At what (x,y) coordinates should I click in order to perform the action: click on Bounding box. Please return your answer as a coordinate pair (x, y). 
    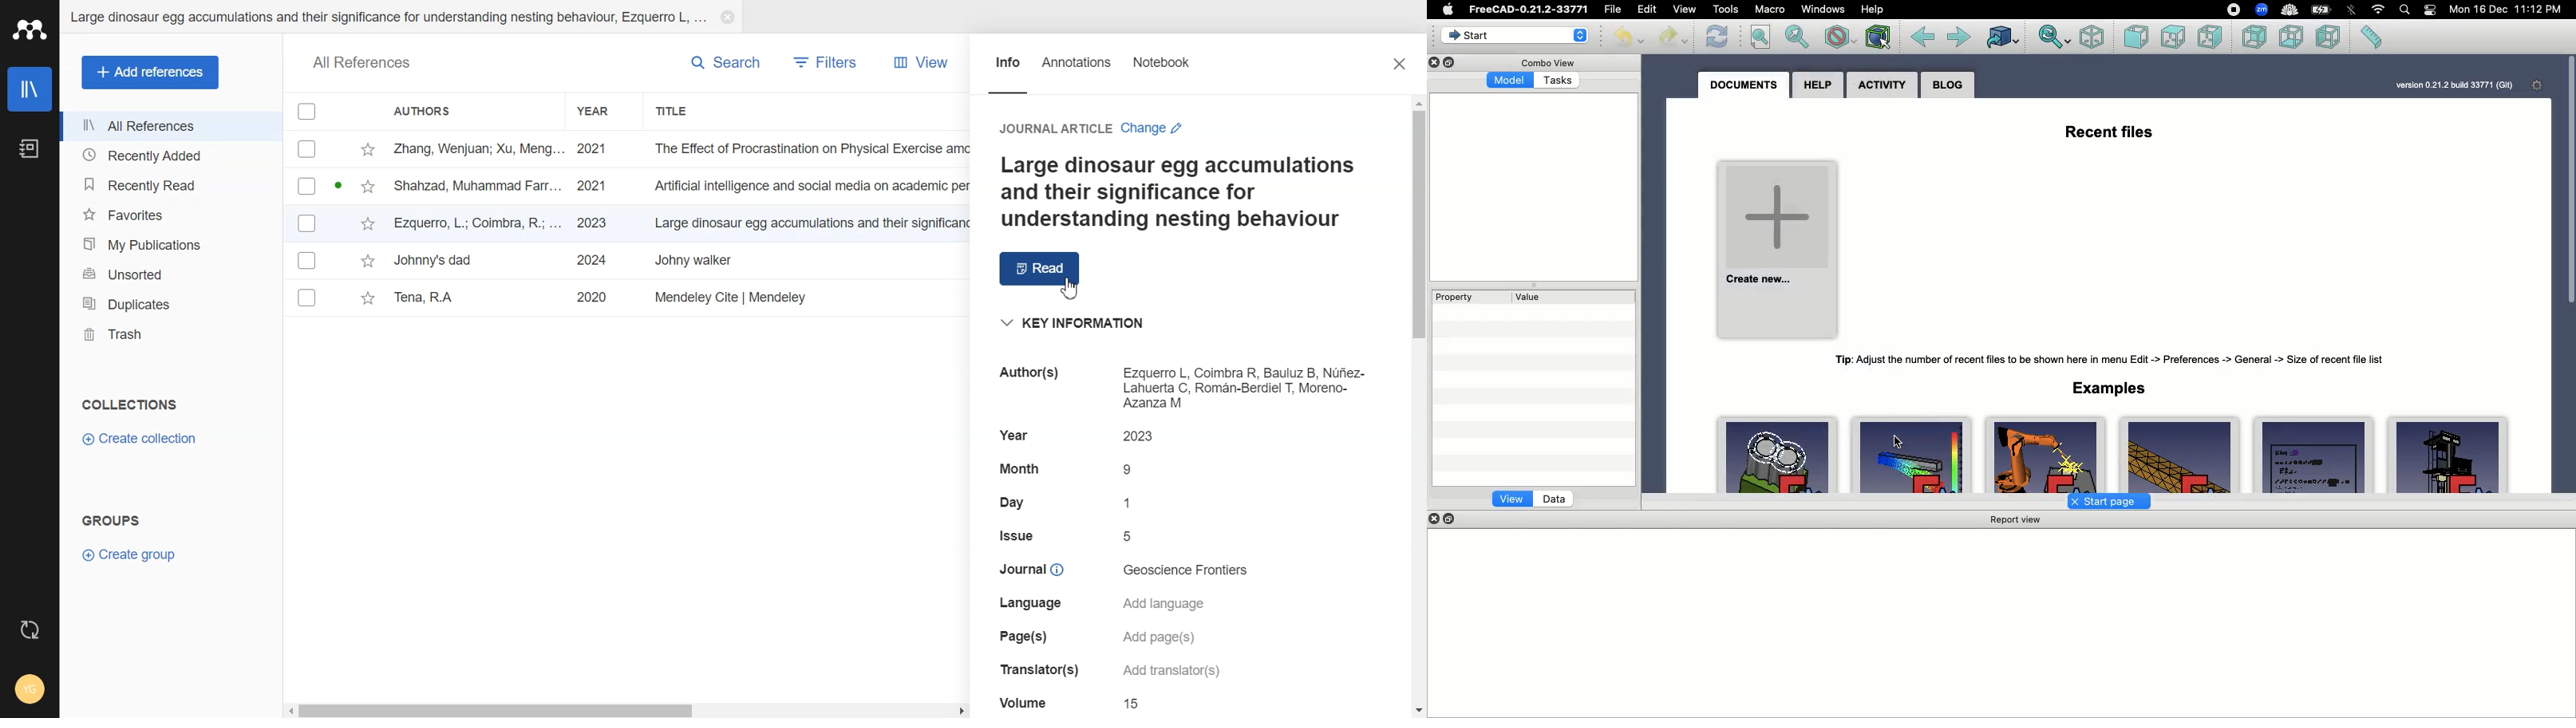
    Looking at the image, I should click on (1880, 37).